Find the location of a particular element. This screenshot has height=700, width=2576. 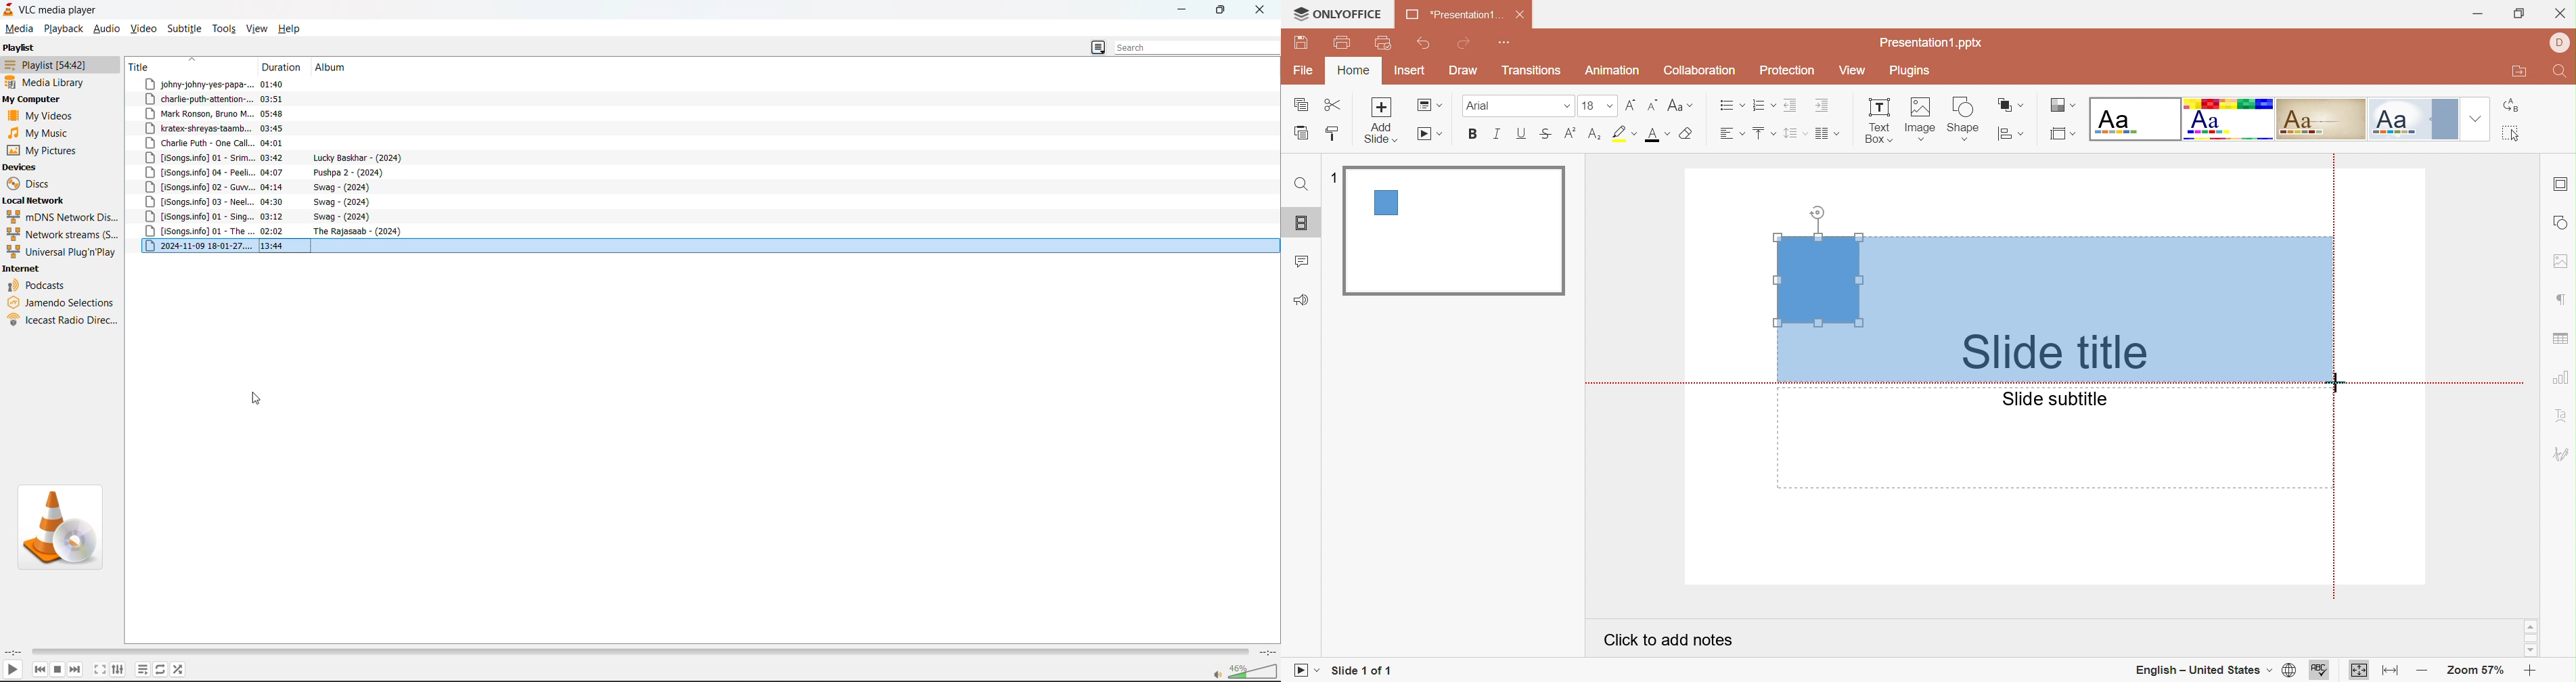

track 7 title, duration and album details is located at coordinates (267, 172).